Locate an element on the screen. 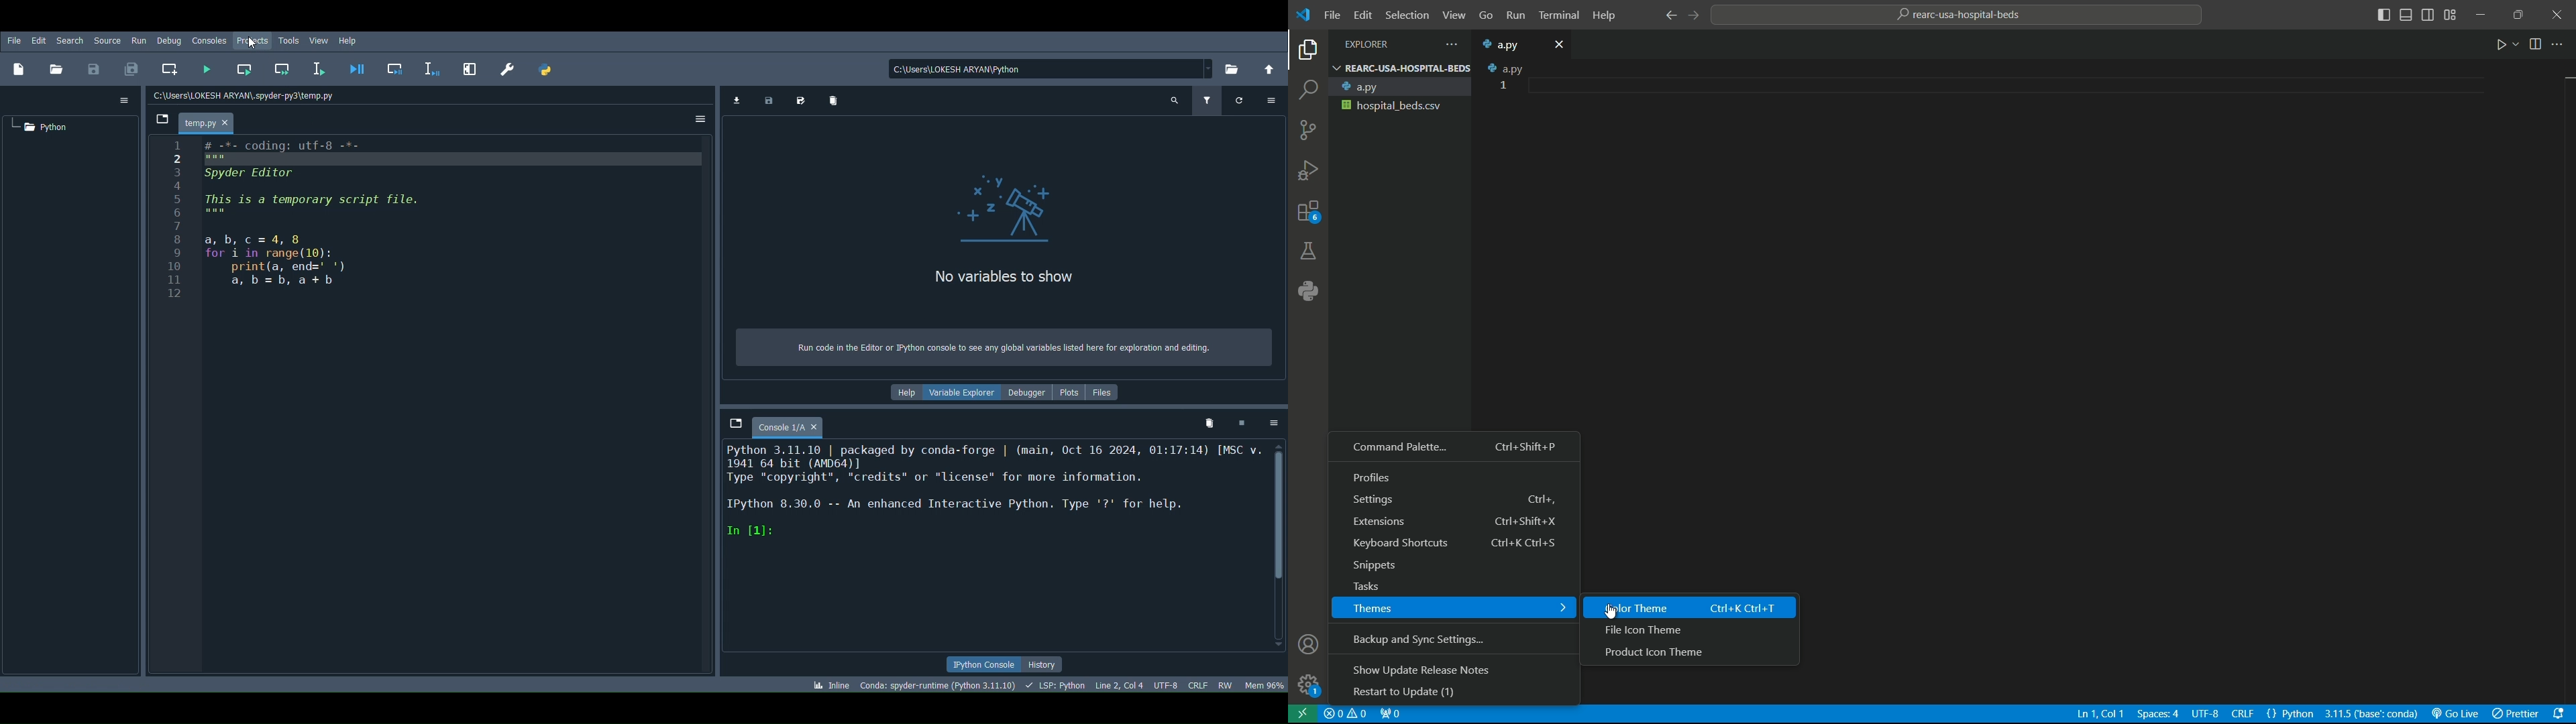  Refresh variables (Ctrl + R) is located at coordinates (1240, 101).